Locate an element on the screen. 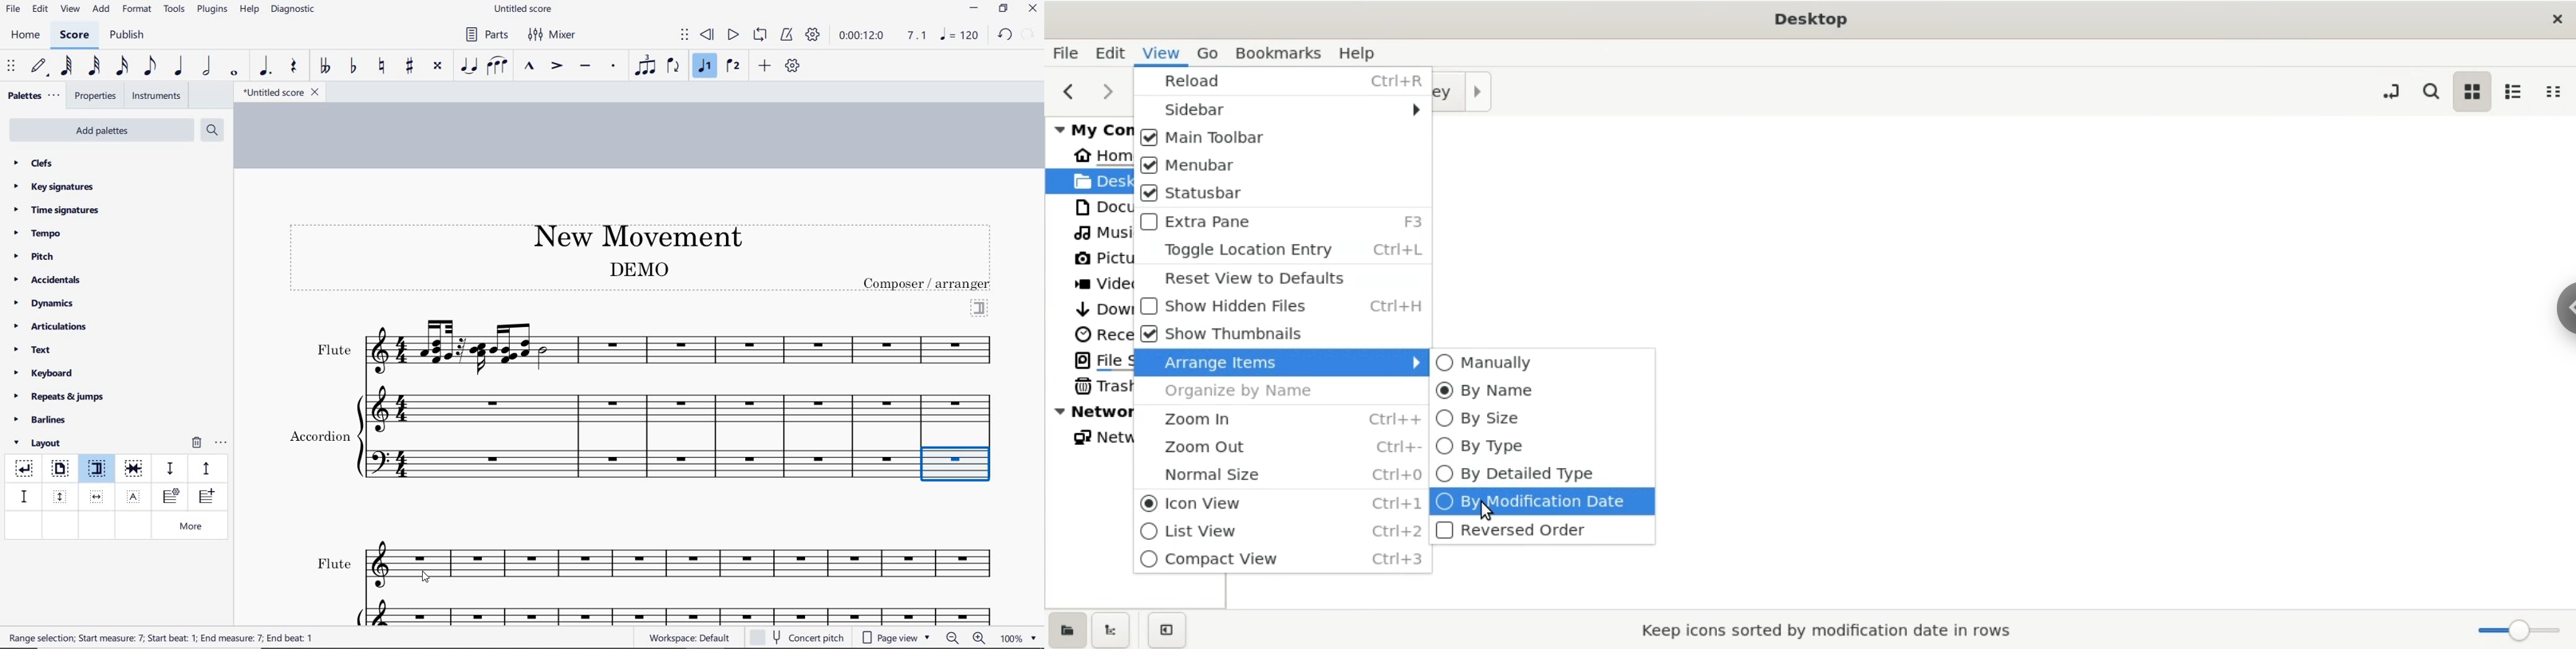 This screenshot has width=2576, height=672. toggle flat is located at coordinates (352, 67).